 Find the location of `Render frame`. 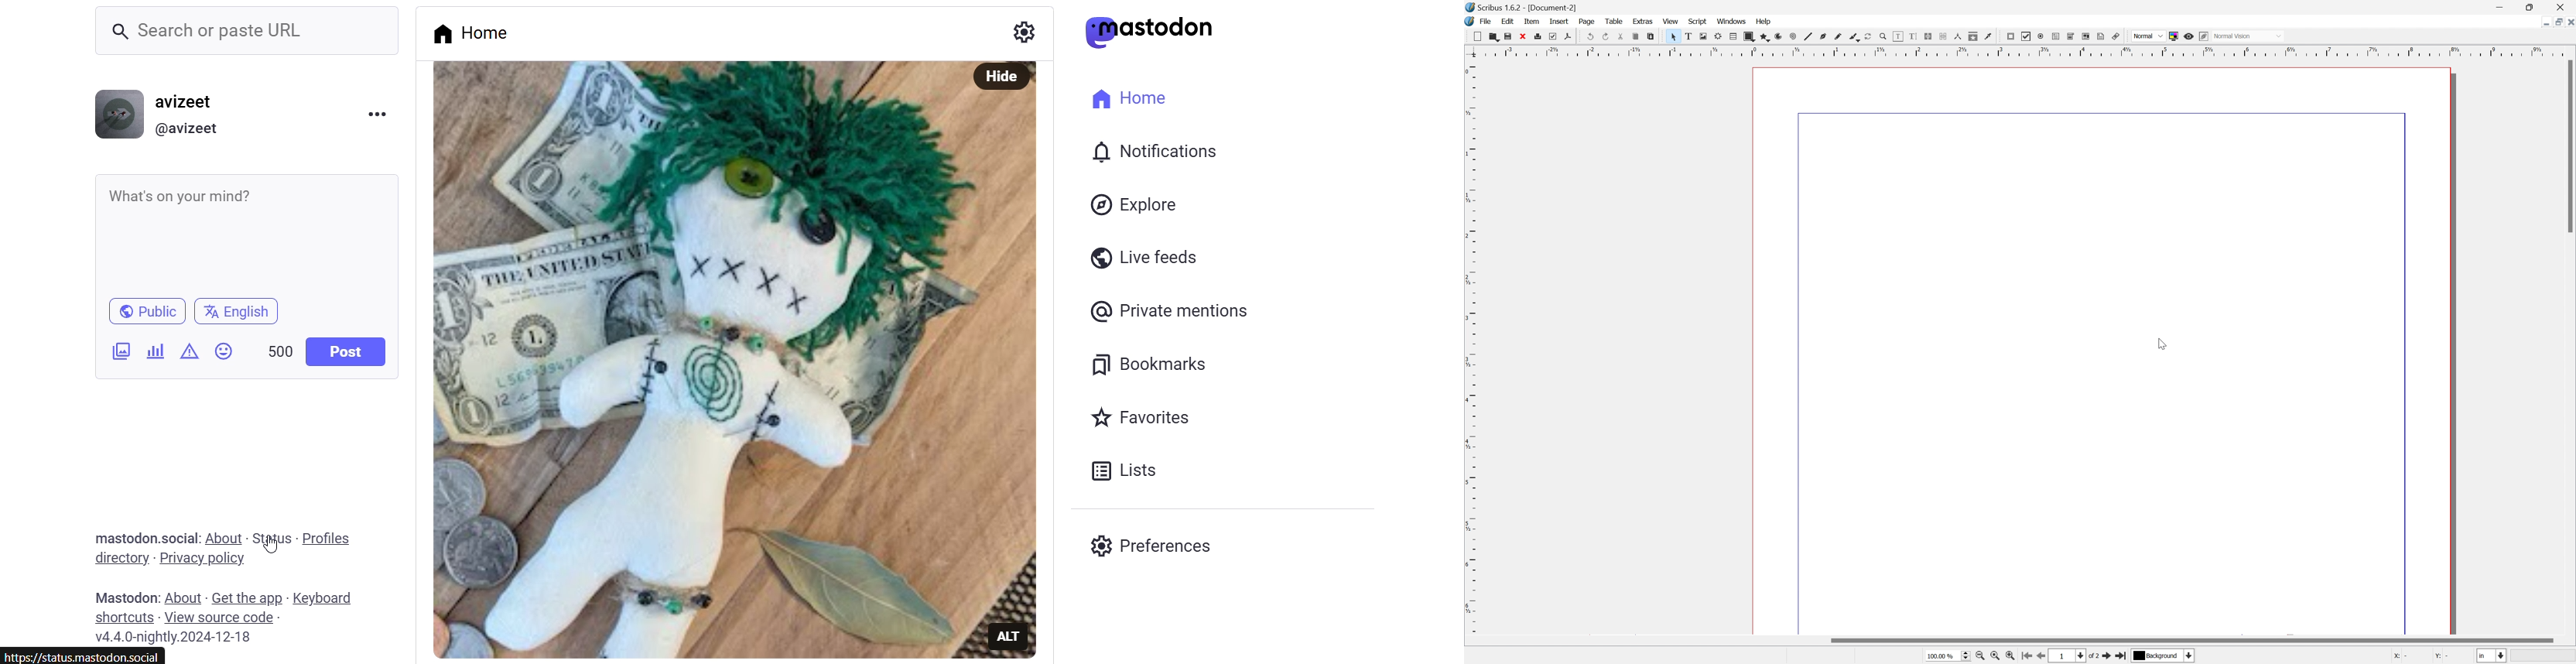

Render frame is located at coordinates (1717, 37).